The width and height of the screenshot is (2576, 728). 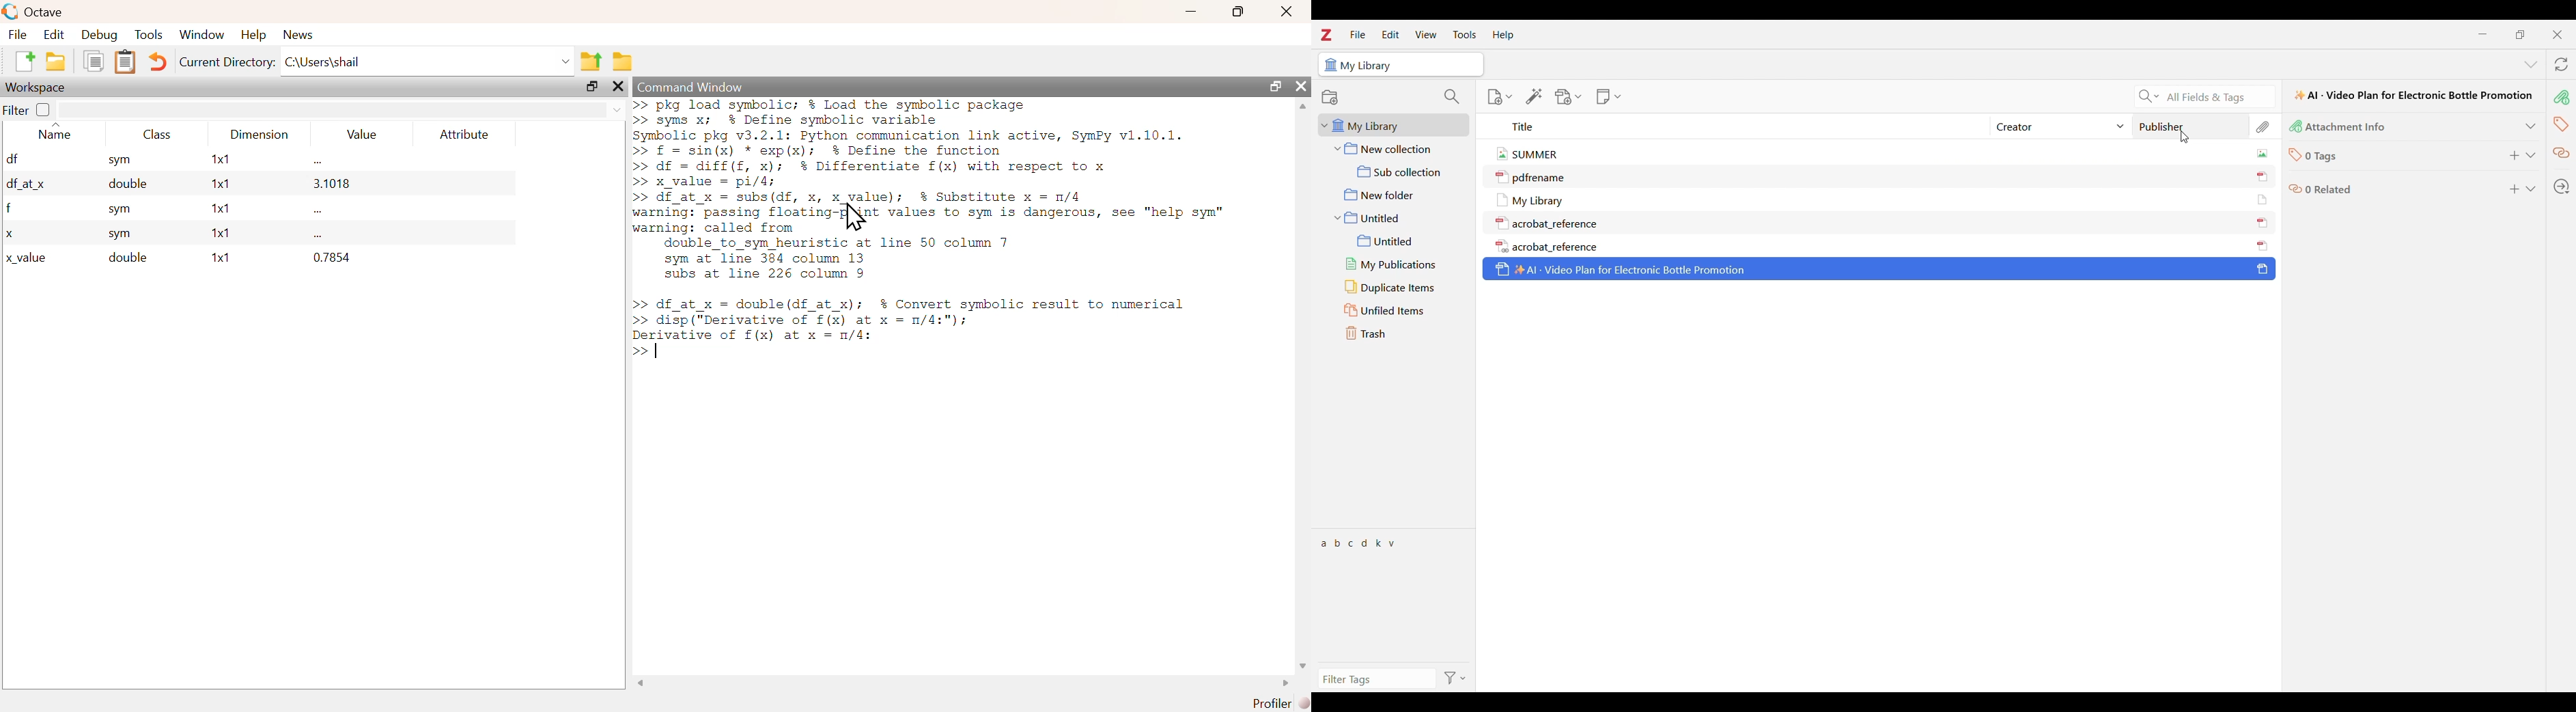 I want to click on 1x1, so click(x=217, y=234).